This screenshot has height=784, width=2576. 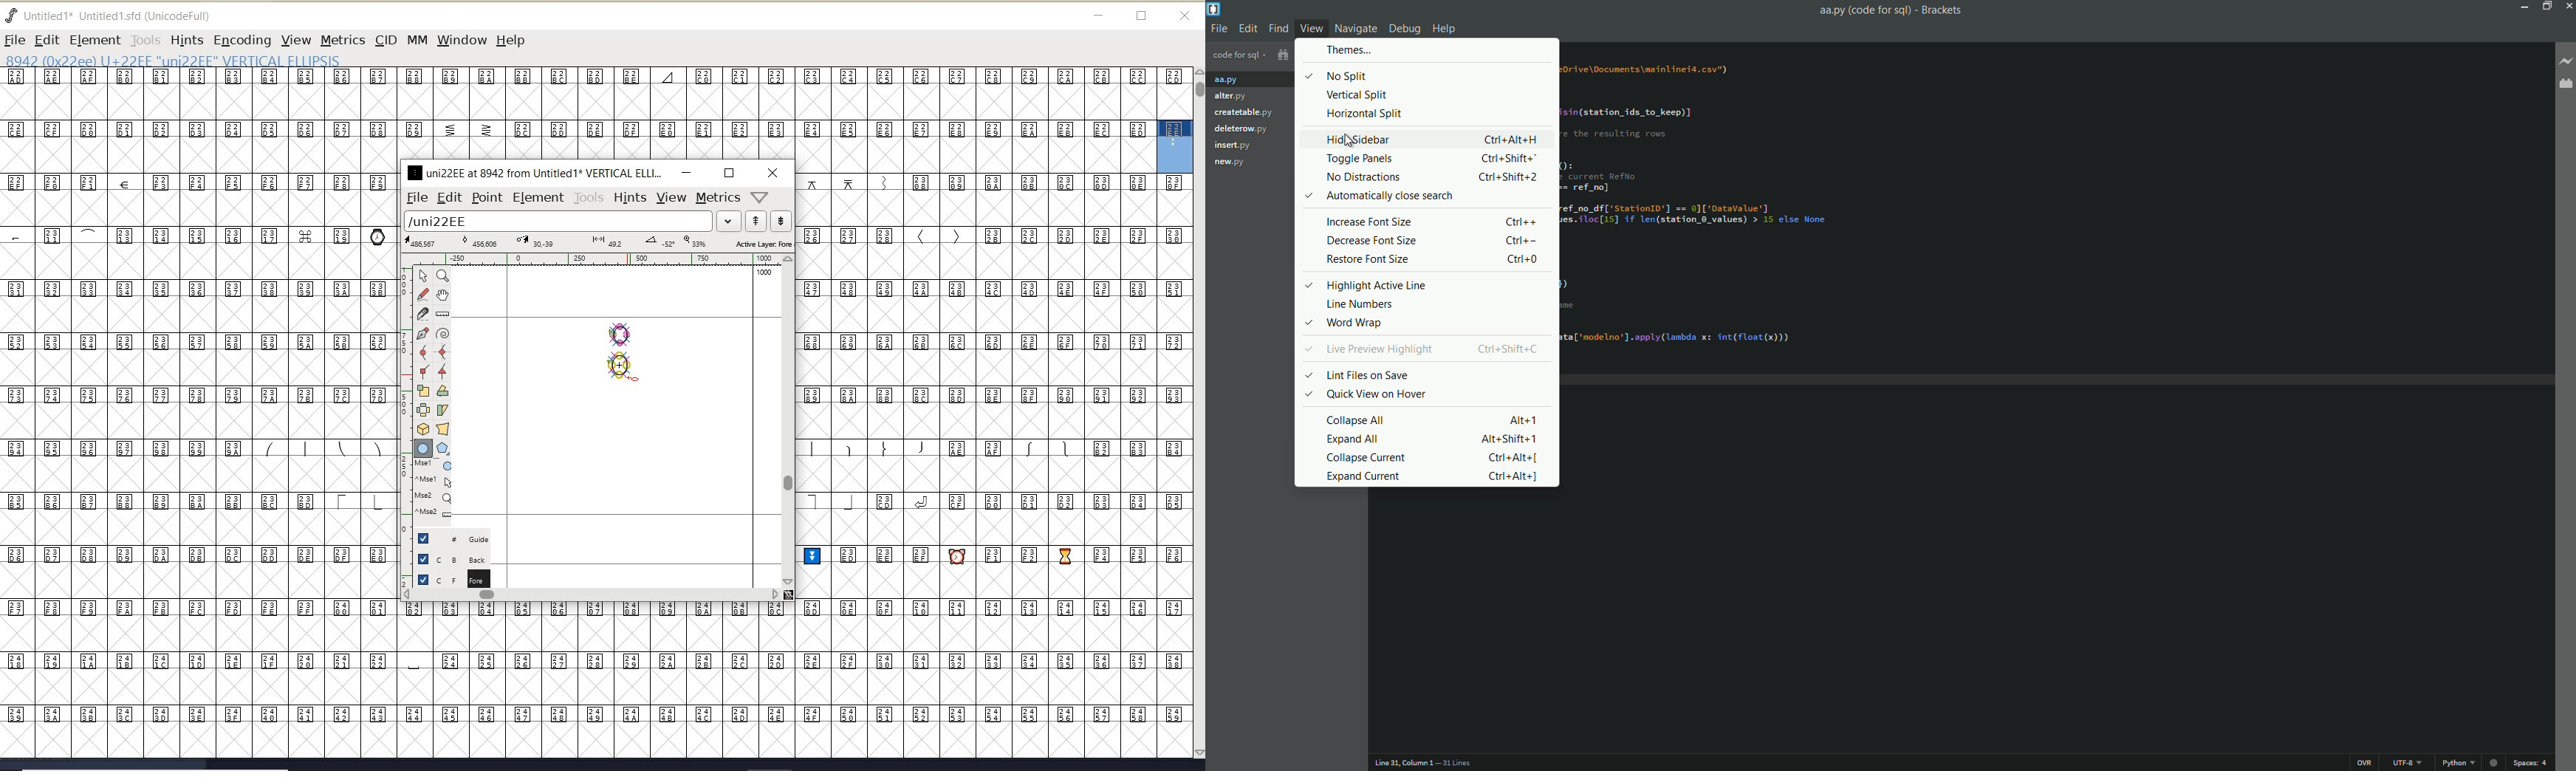 What do you see at coordinates (1235, 56) in the screenshot?
I see `project name` at bounding box center [1235, 56].